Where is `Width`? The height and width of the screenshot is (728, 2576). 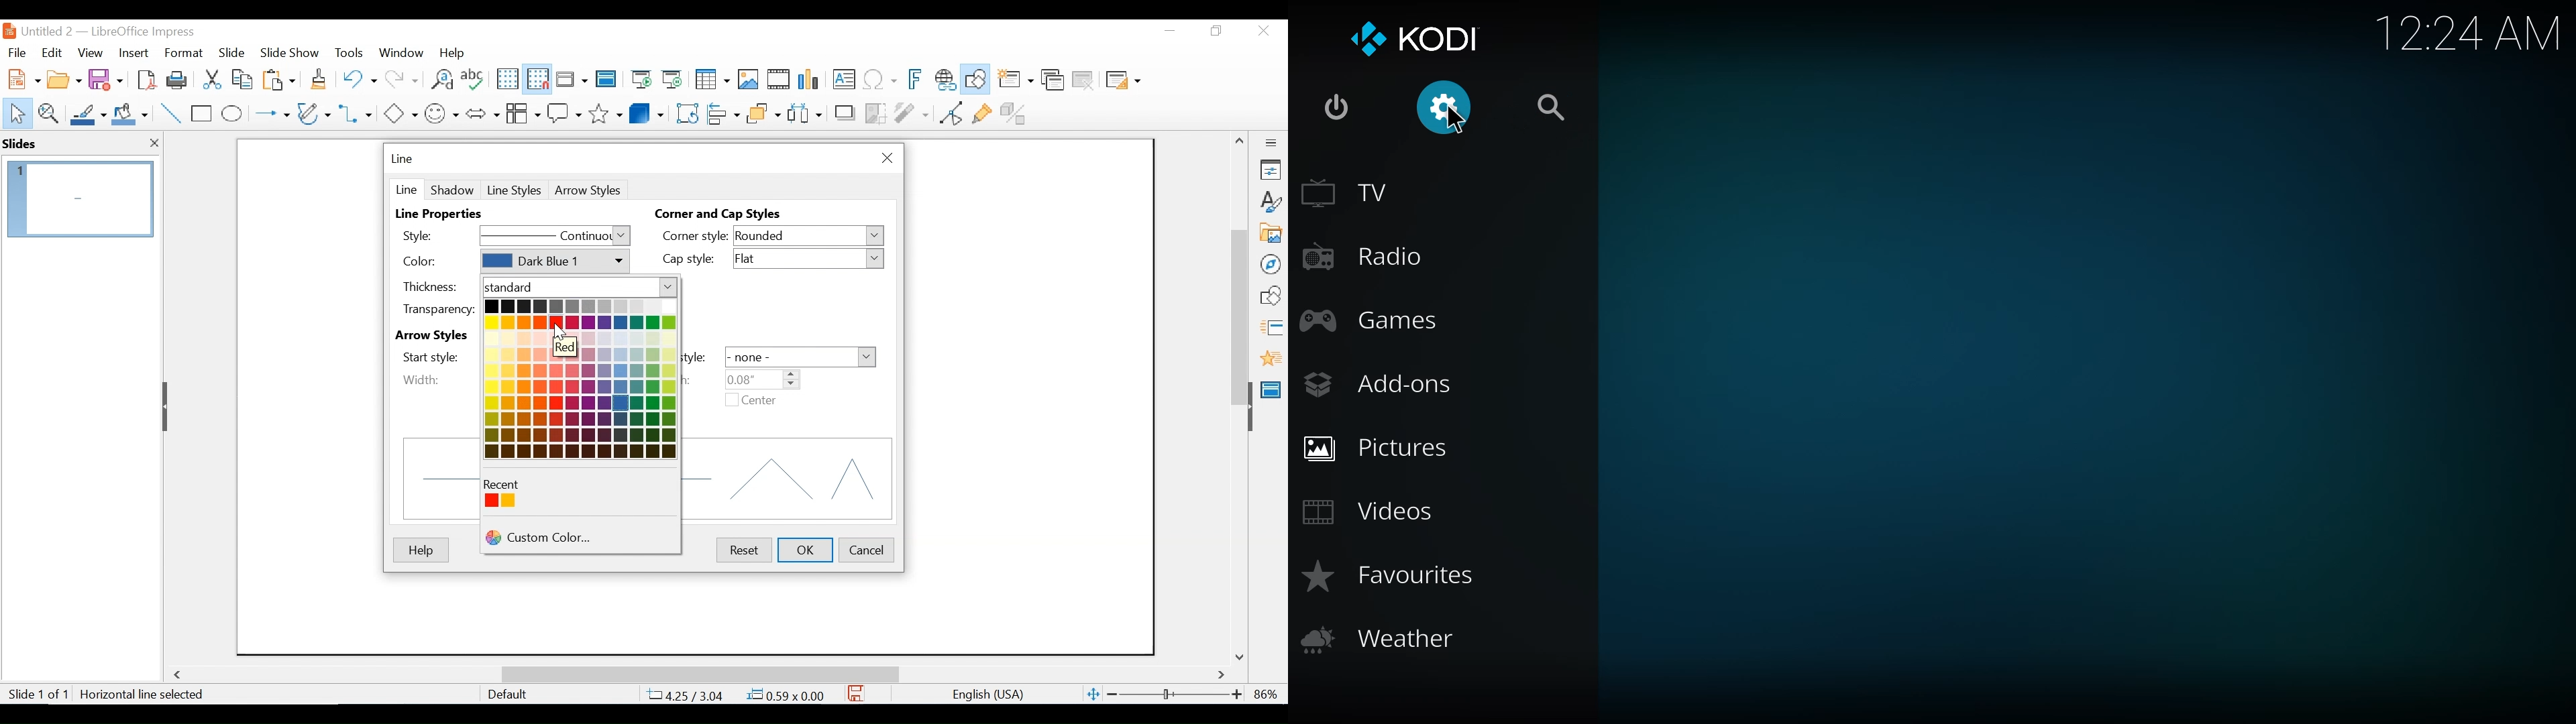
Width is located at coordinates (421, 379).